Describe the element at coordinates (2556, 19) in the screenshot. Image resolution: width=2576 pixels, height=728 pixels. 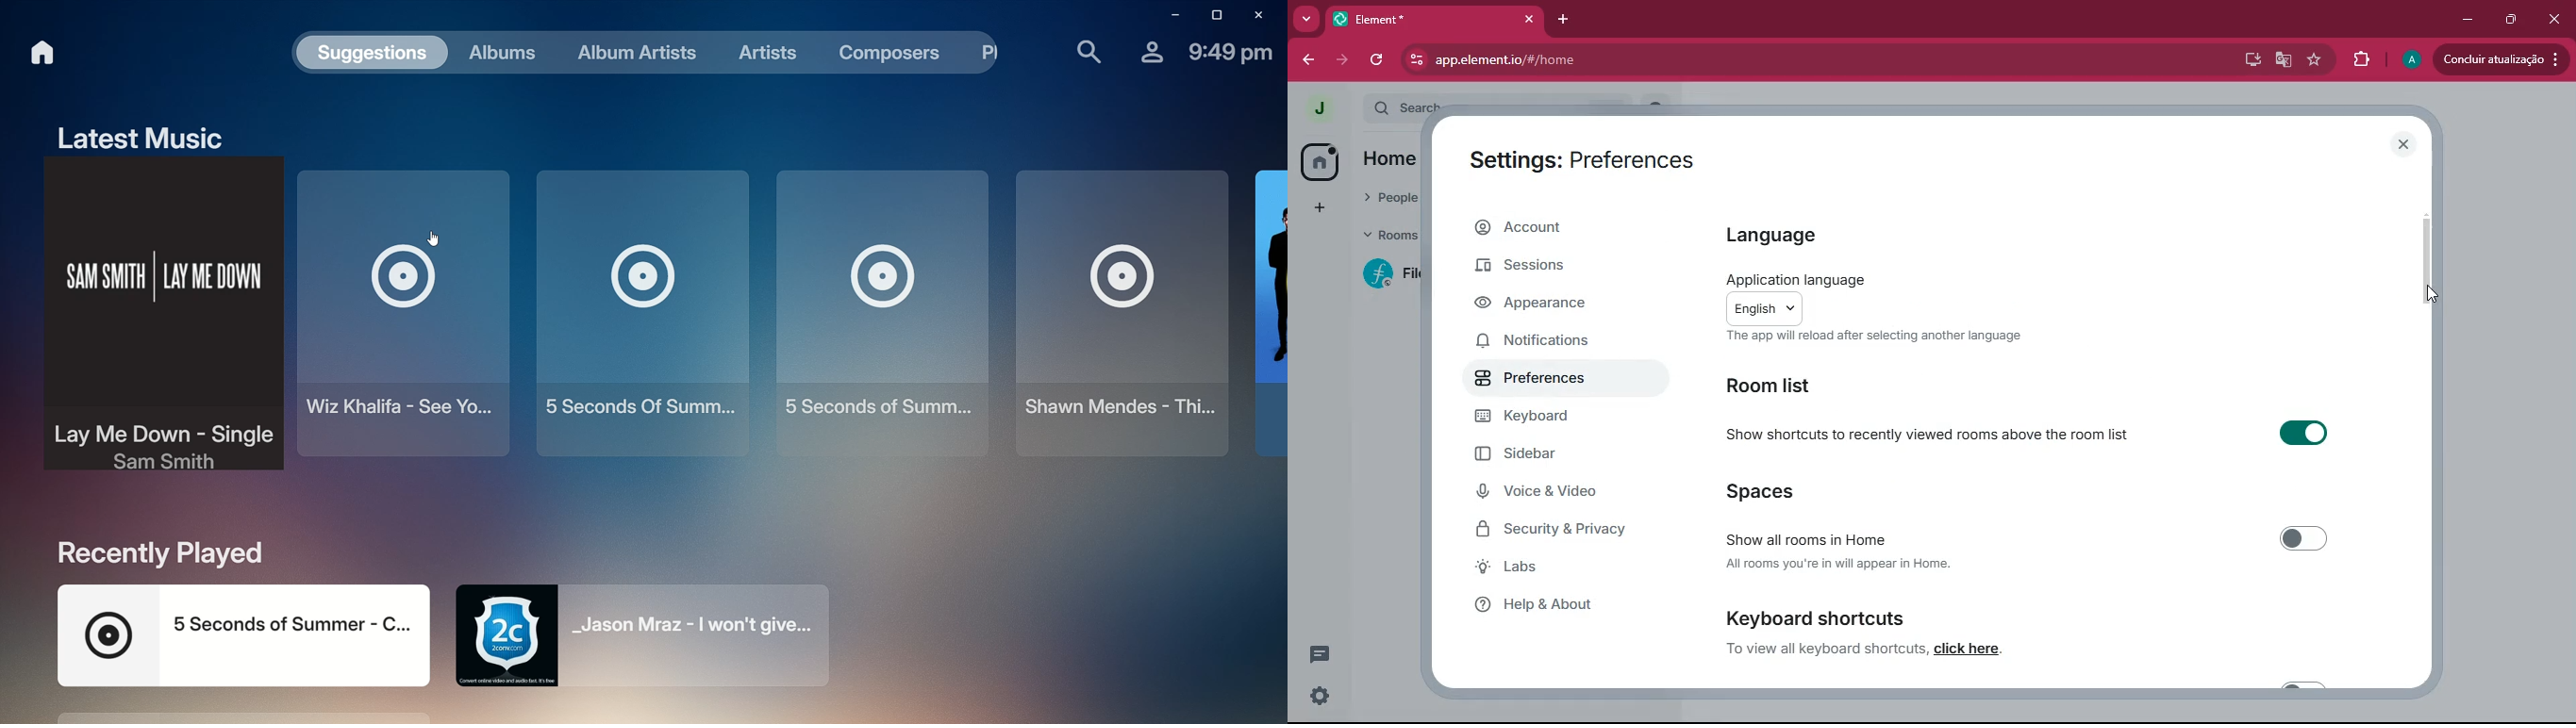
I see `close` at that location.